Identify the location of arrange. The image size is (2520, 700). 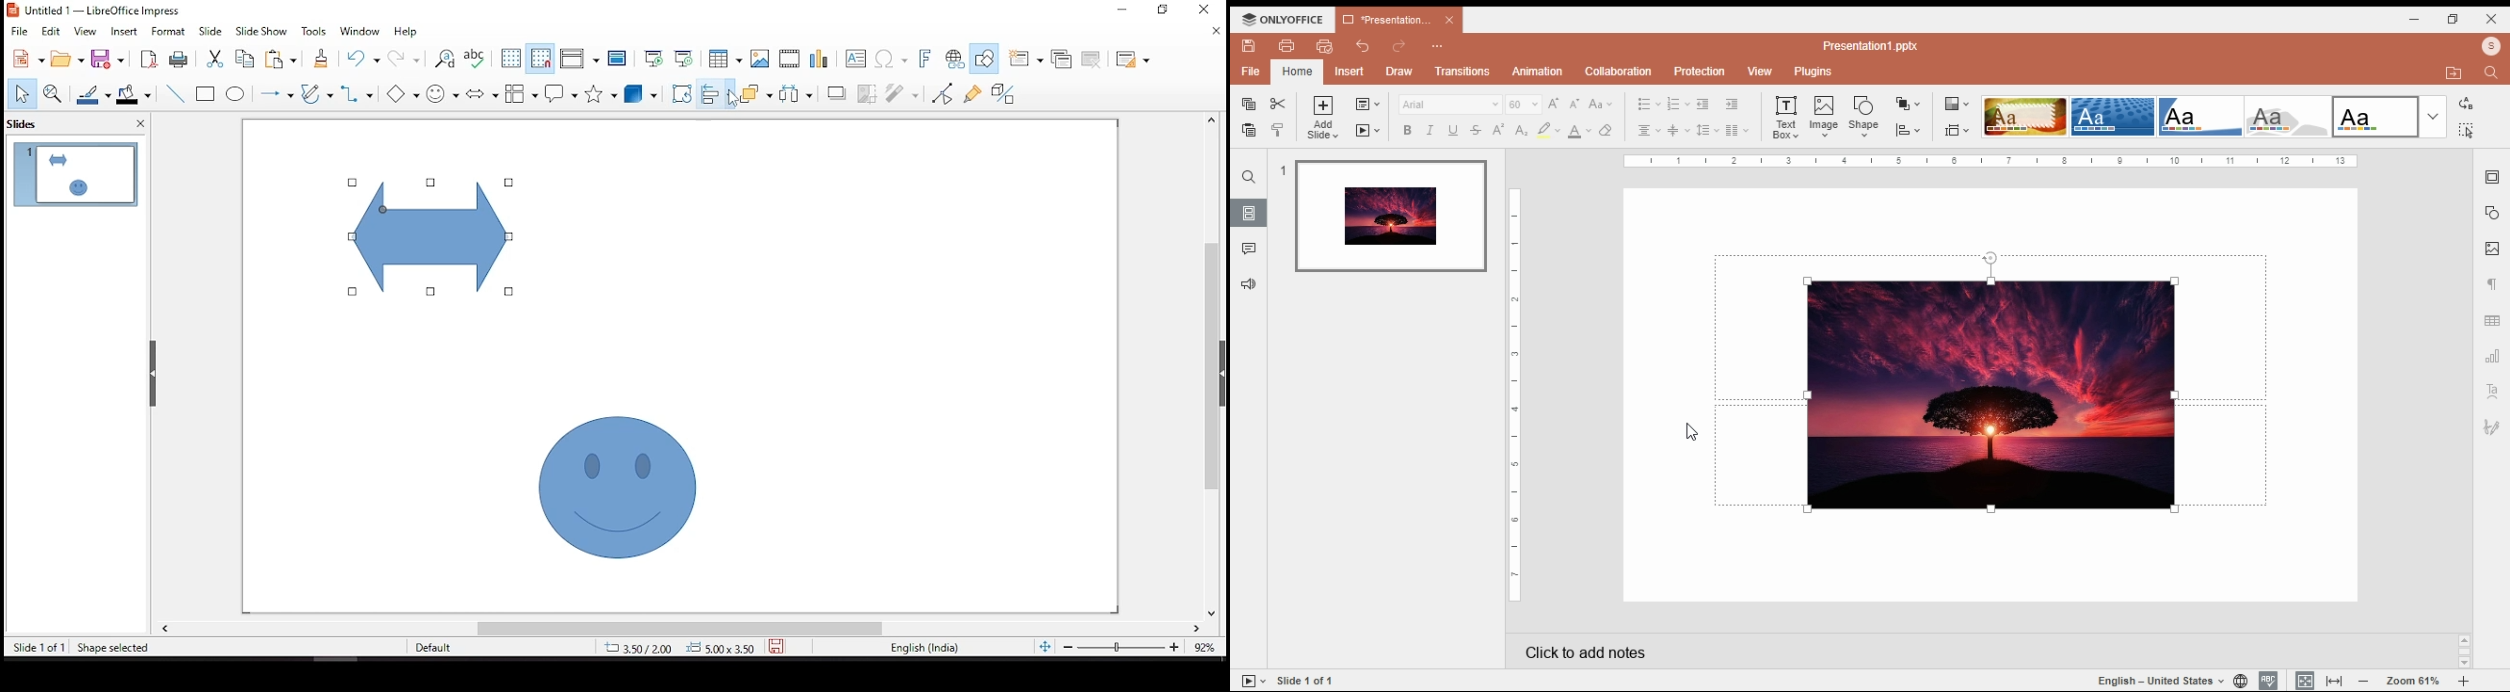
(754, 93).